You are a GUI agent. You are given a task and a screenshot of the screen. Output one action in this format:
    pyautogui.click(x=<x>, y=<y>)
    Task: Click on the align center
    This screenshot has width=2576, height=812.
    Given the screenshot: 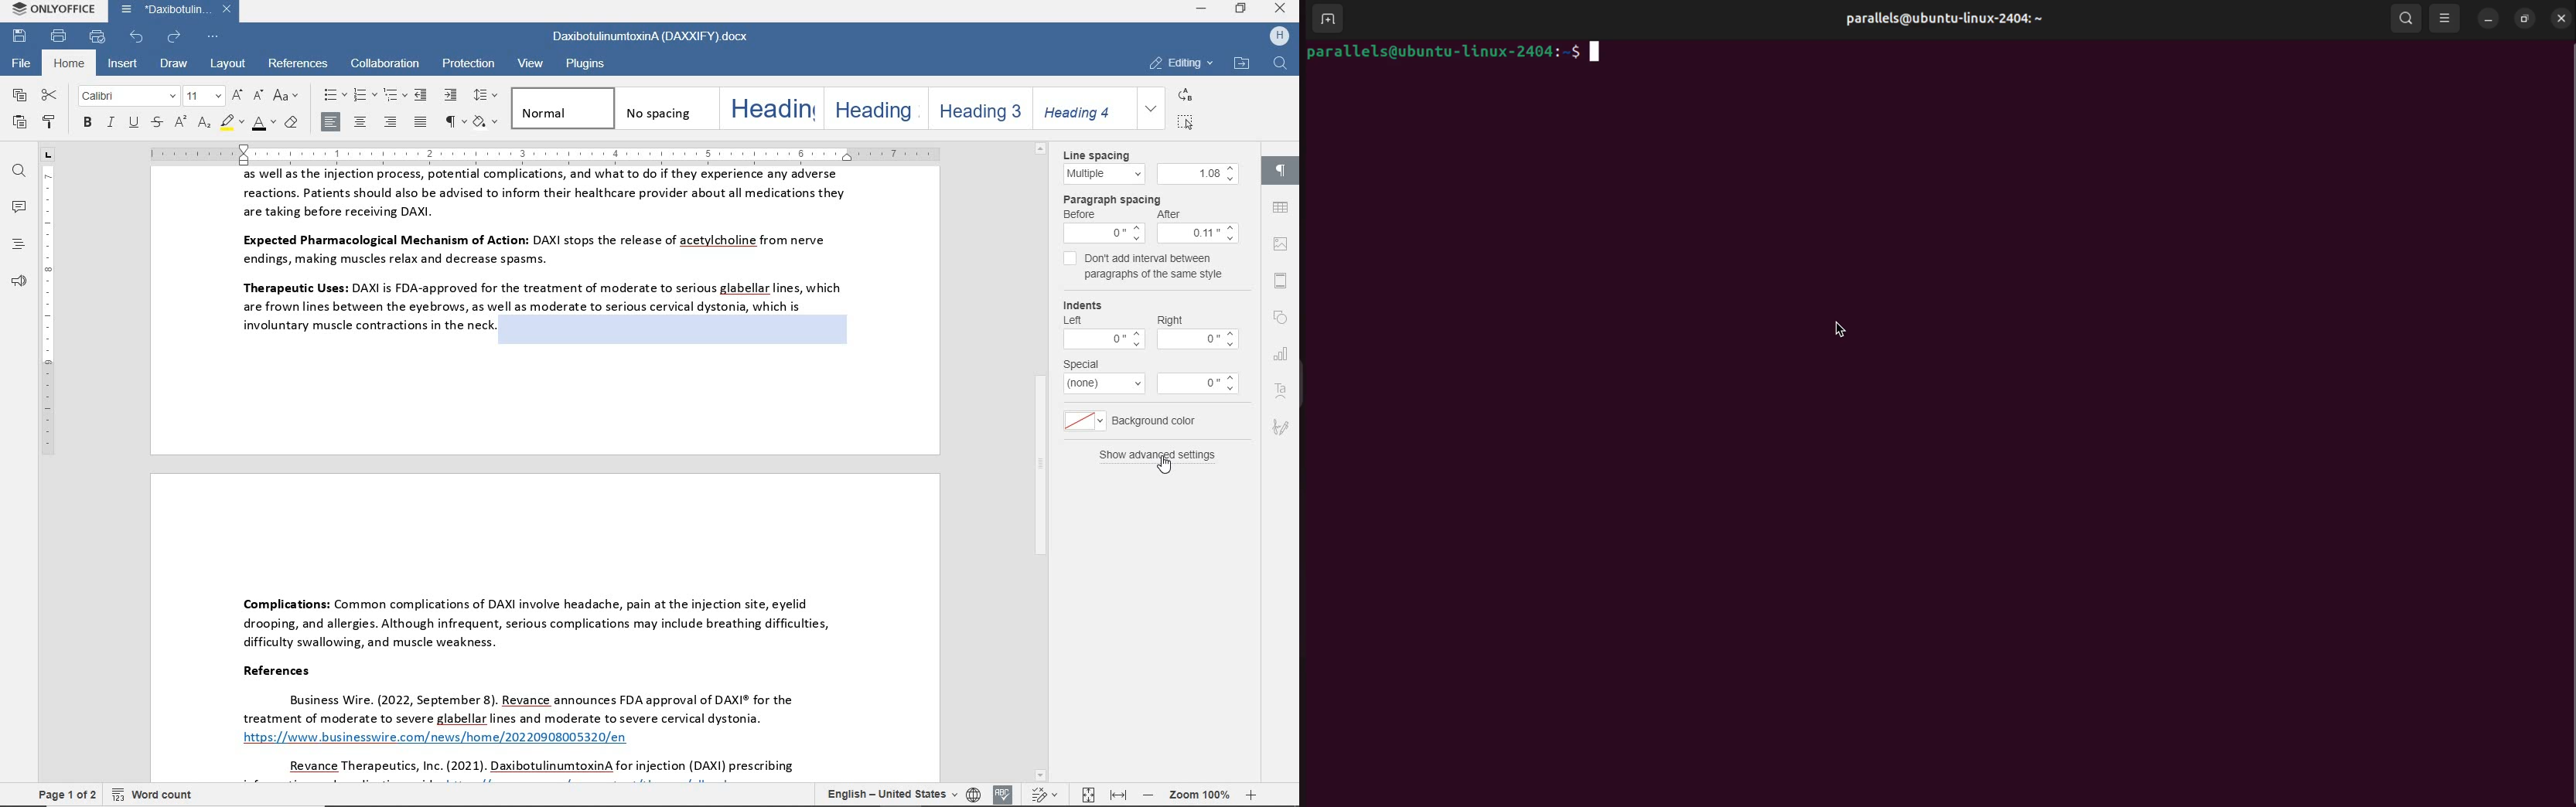 What is the action you would take?
    pyautogui.click(x=361, y=121)
    